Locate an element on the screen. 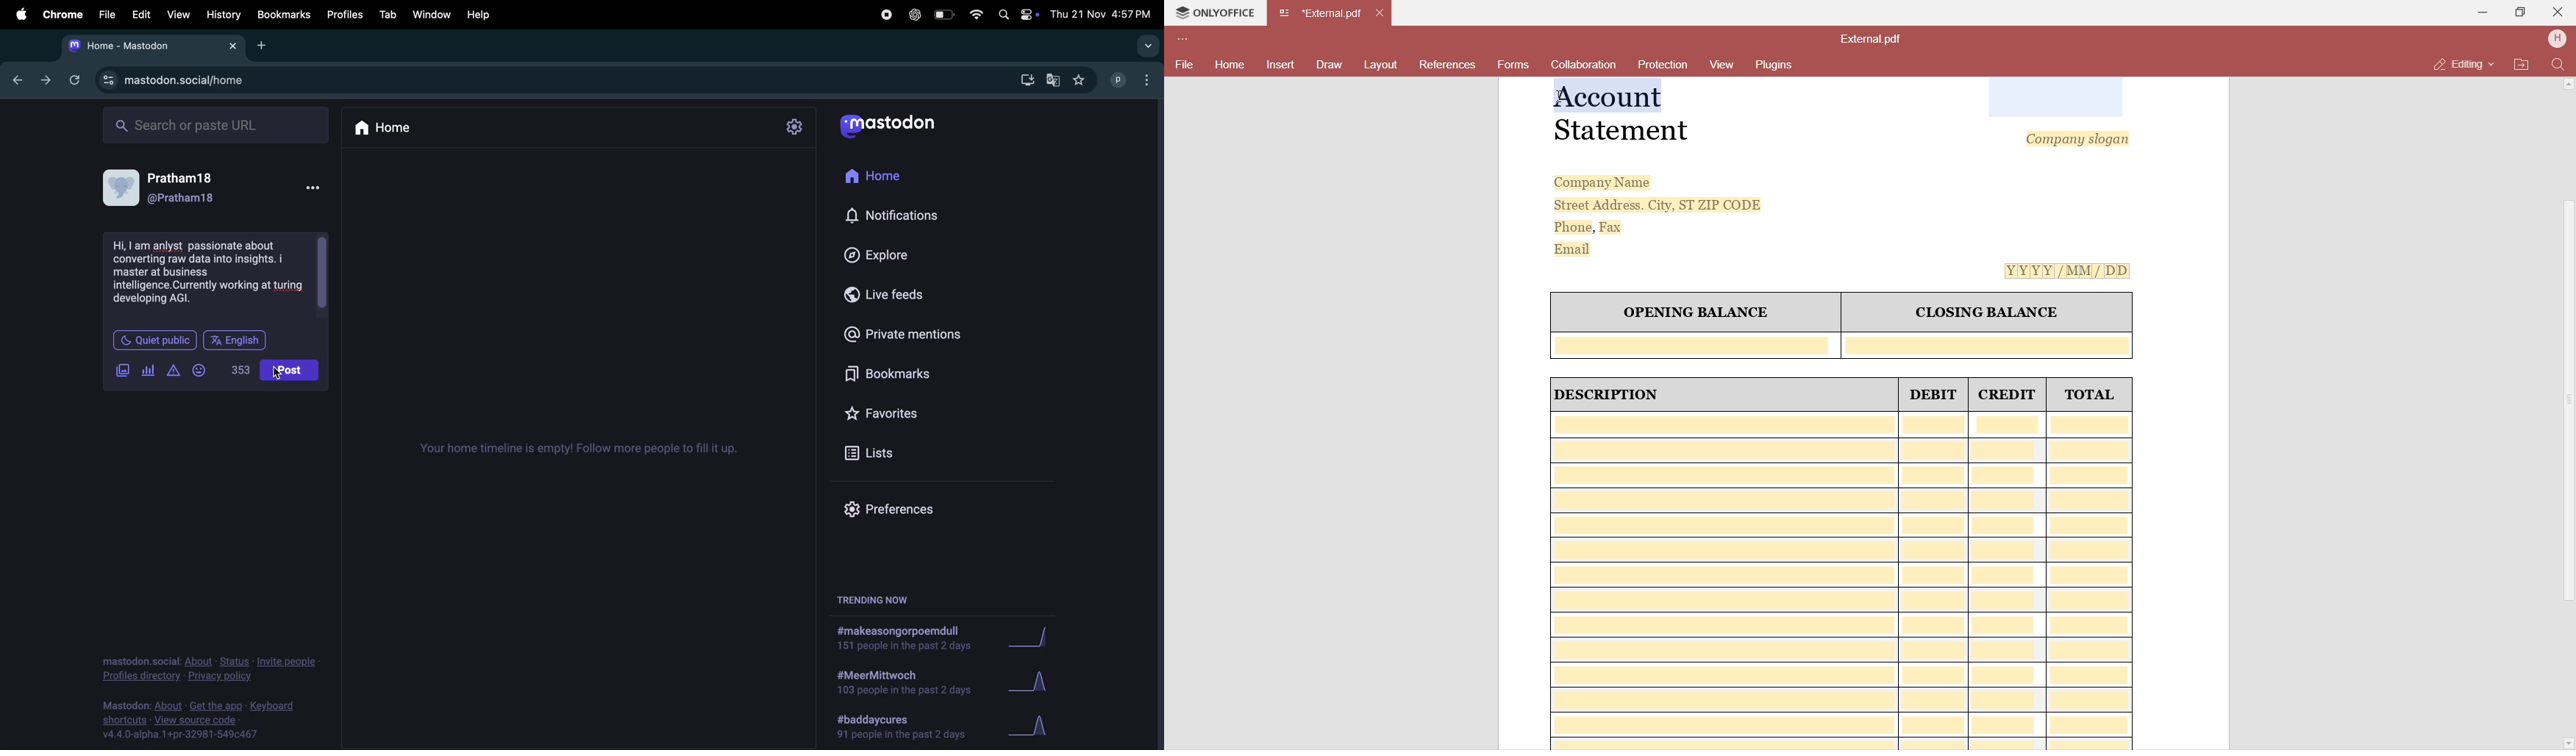 The image size is (2576, 756). search tabs is located at coordinates (1147, 46).